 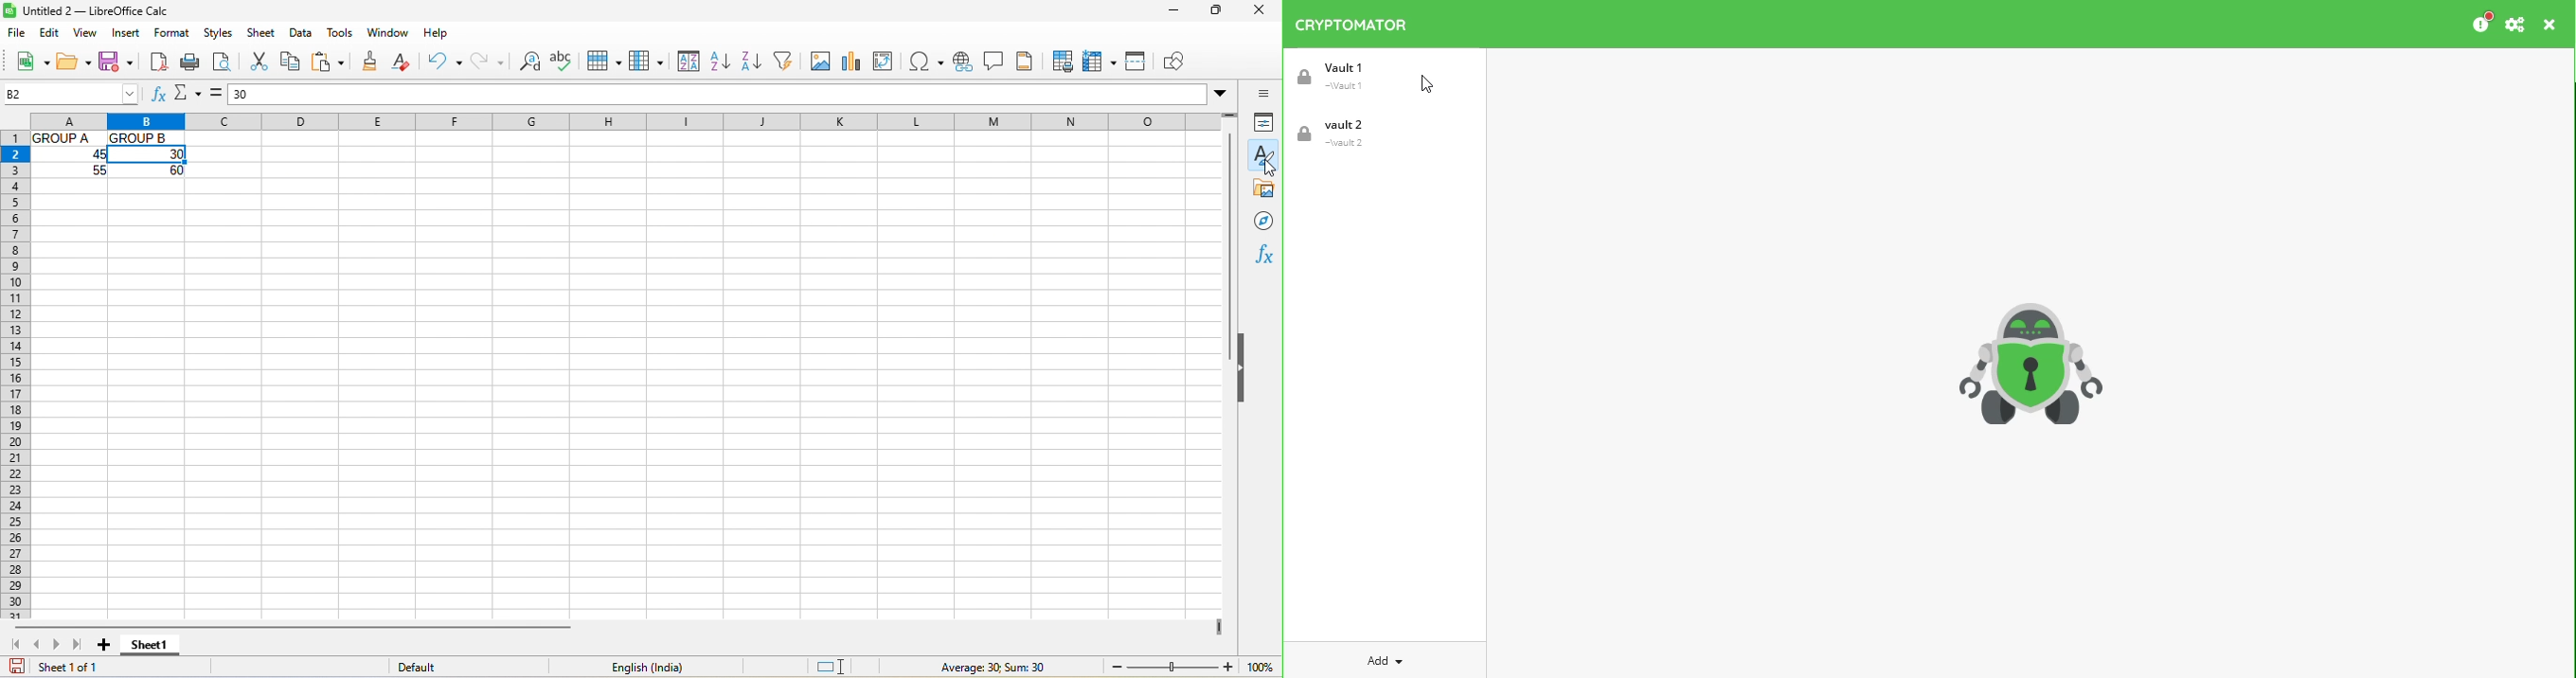 What do you see at coordinates (1172, 10) in the screenshot?
I see `minimize` at bounding box center [1172, 10].